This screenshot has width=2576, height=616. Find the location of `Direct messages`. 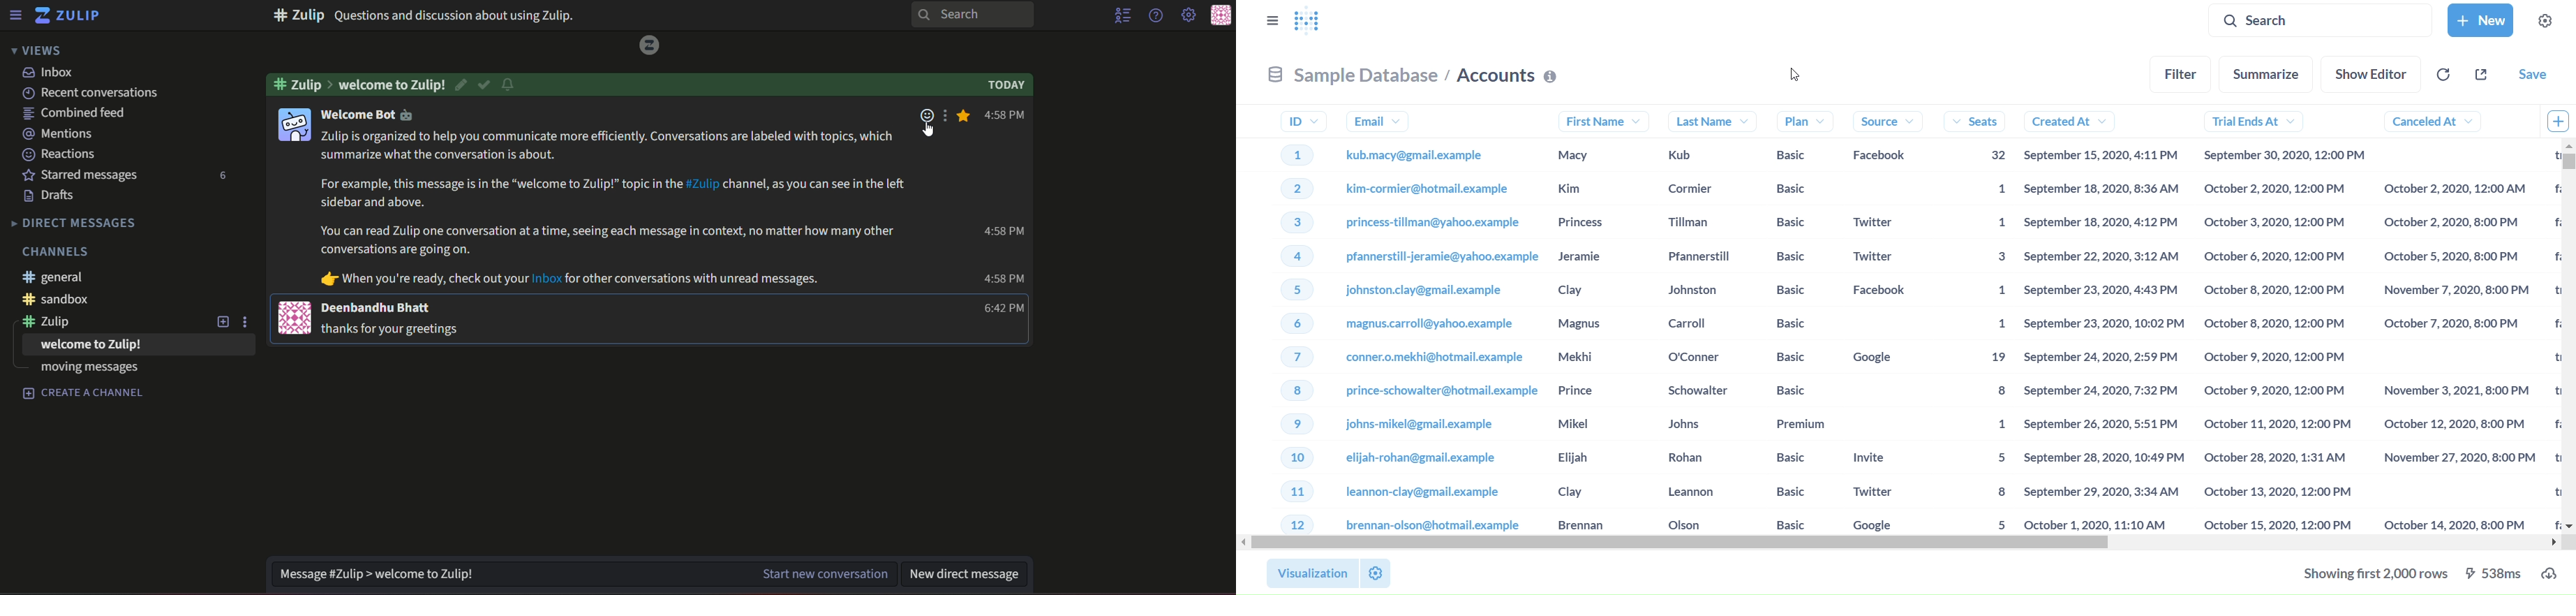

Direct messages is located at coordinates (72, 224).